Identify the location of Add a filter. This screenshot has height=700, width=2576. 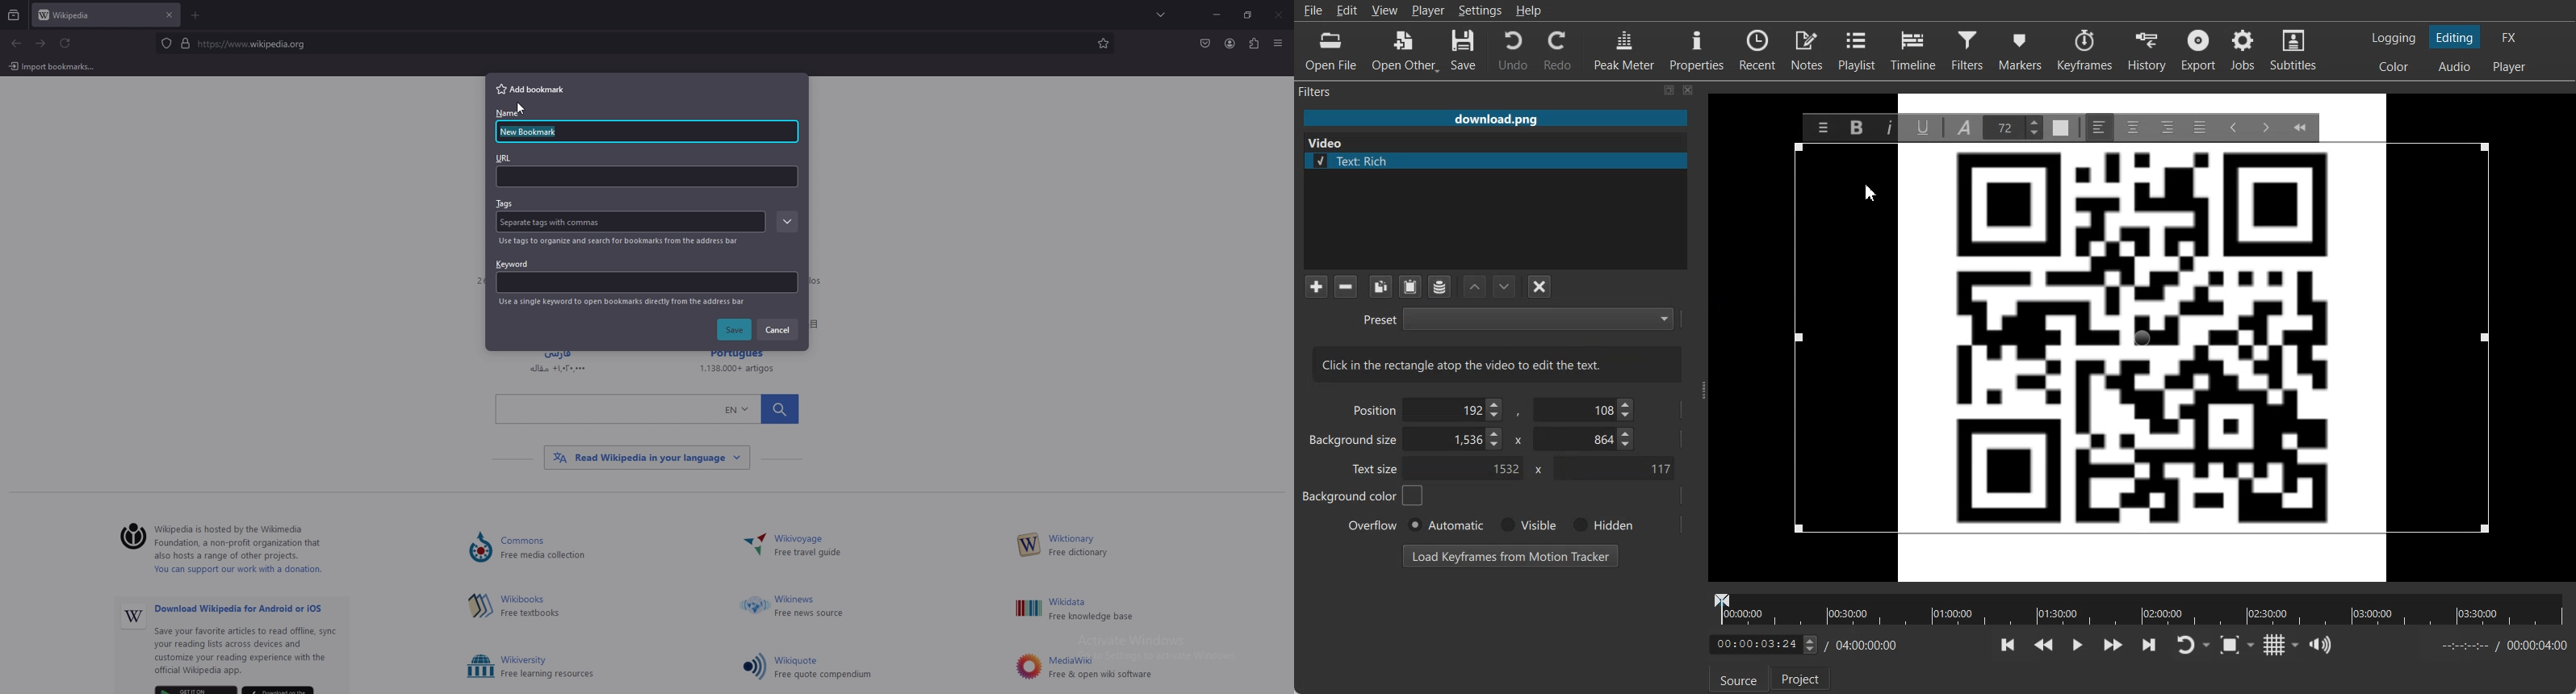
(1316, 286).